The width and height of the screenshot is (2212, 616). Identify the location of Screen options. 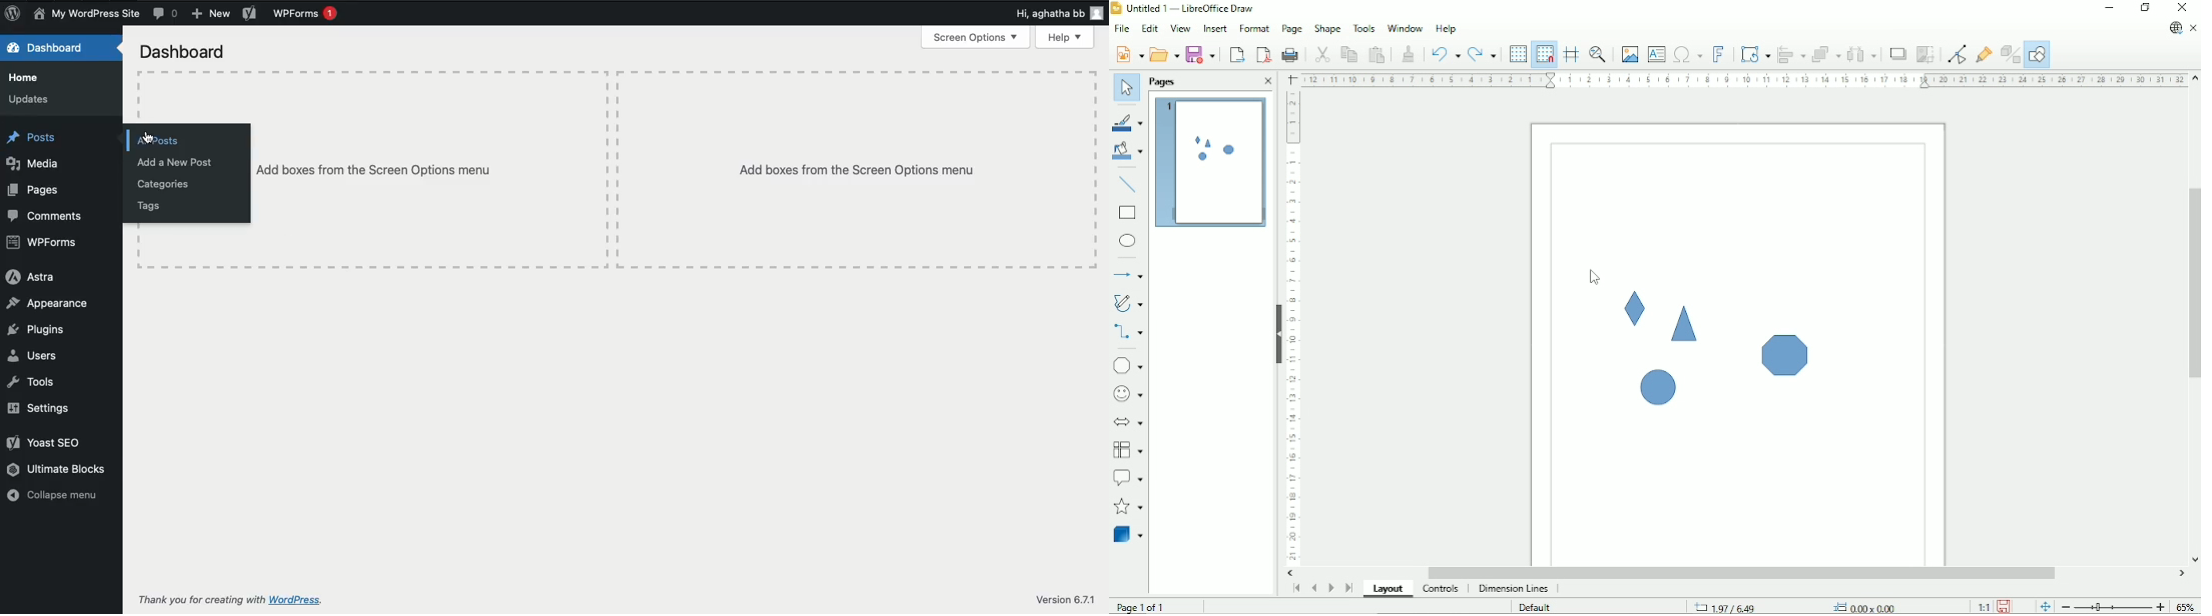
(978, 37).